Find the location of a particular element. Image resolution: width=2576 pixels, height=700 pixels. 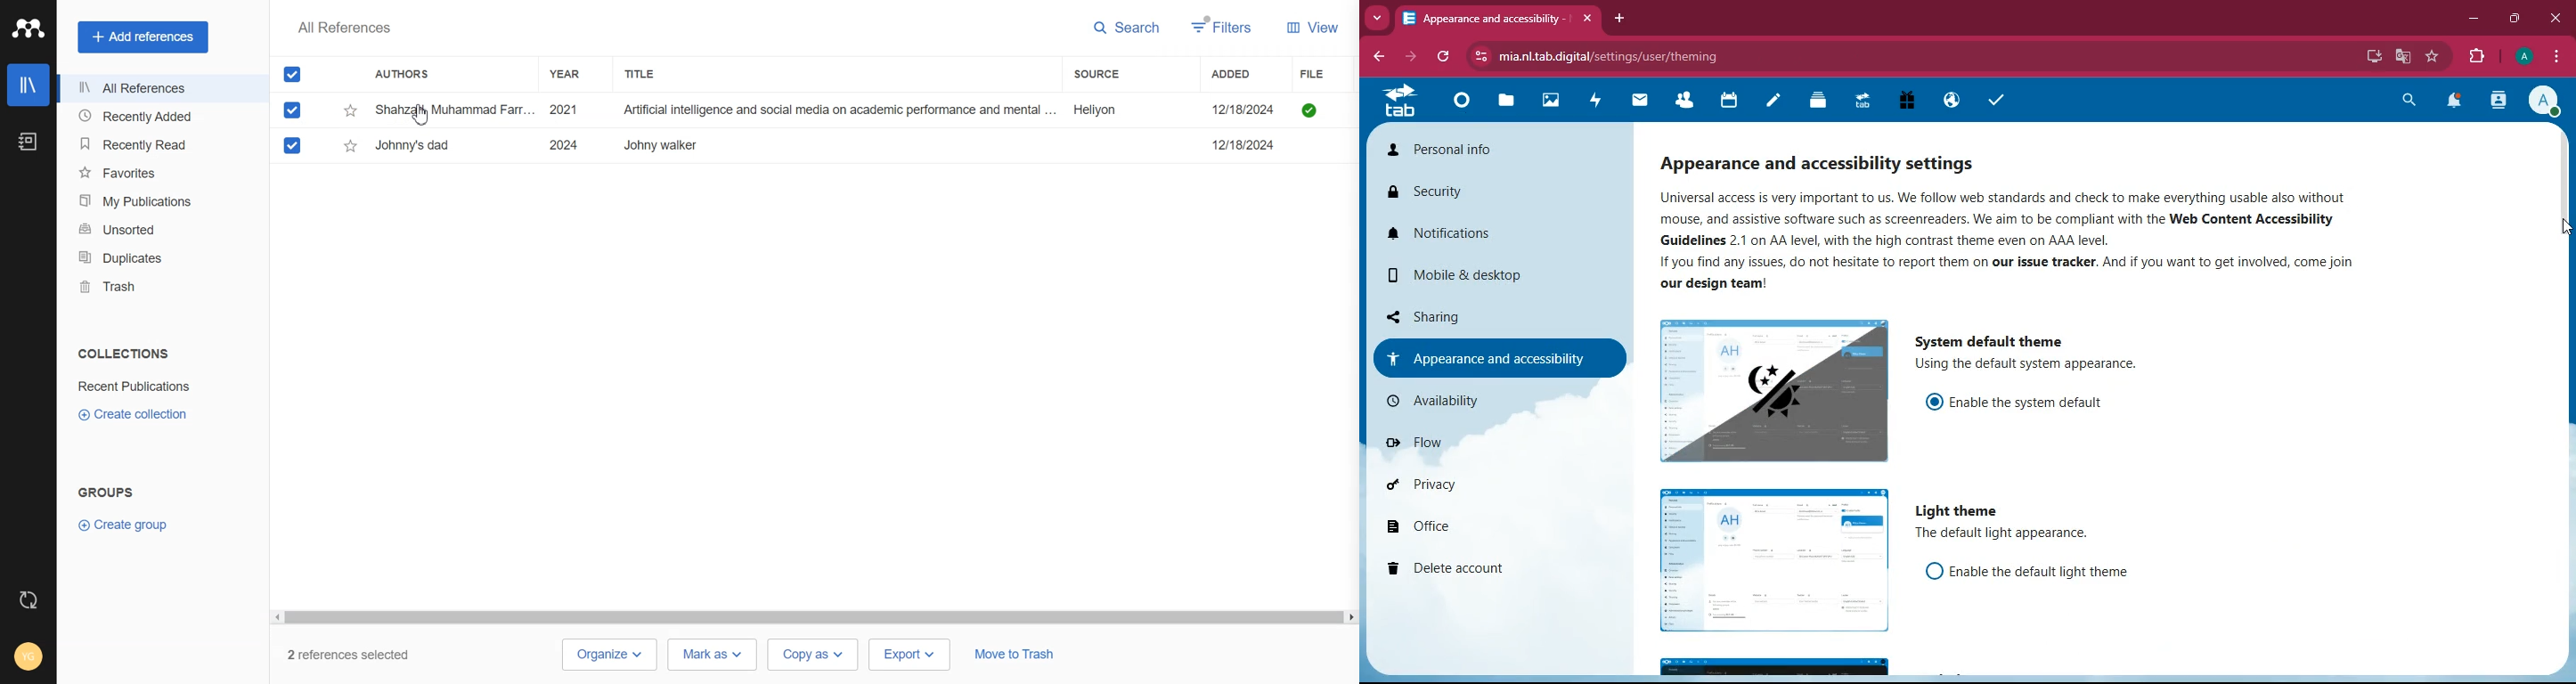

menu is located at coordinates (2551, 56).